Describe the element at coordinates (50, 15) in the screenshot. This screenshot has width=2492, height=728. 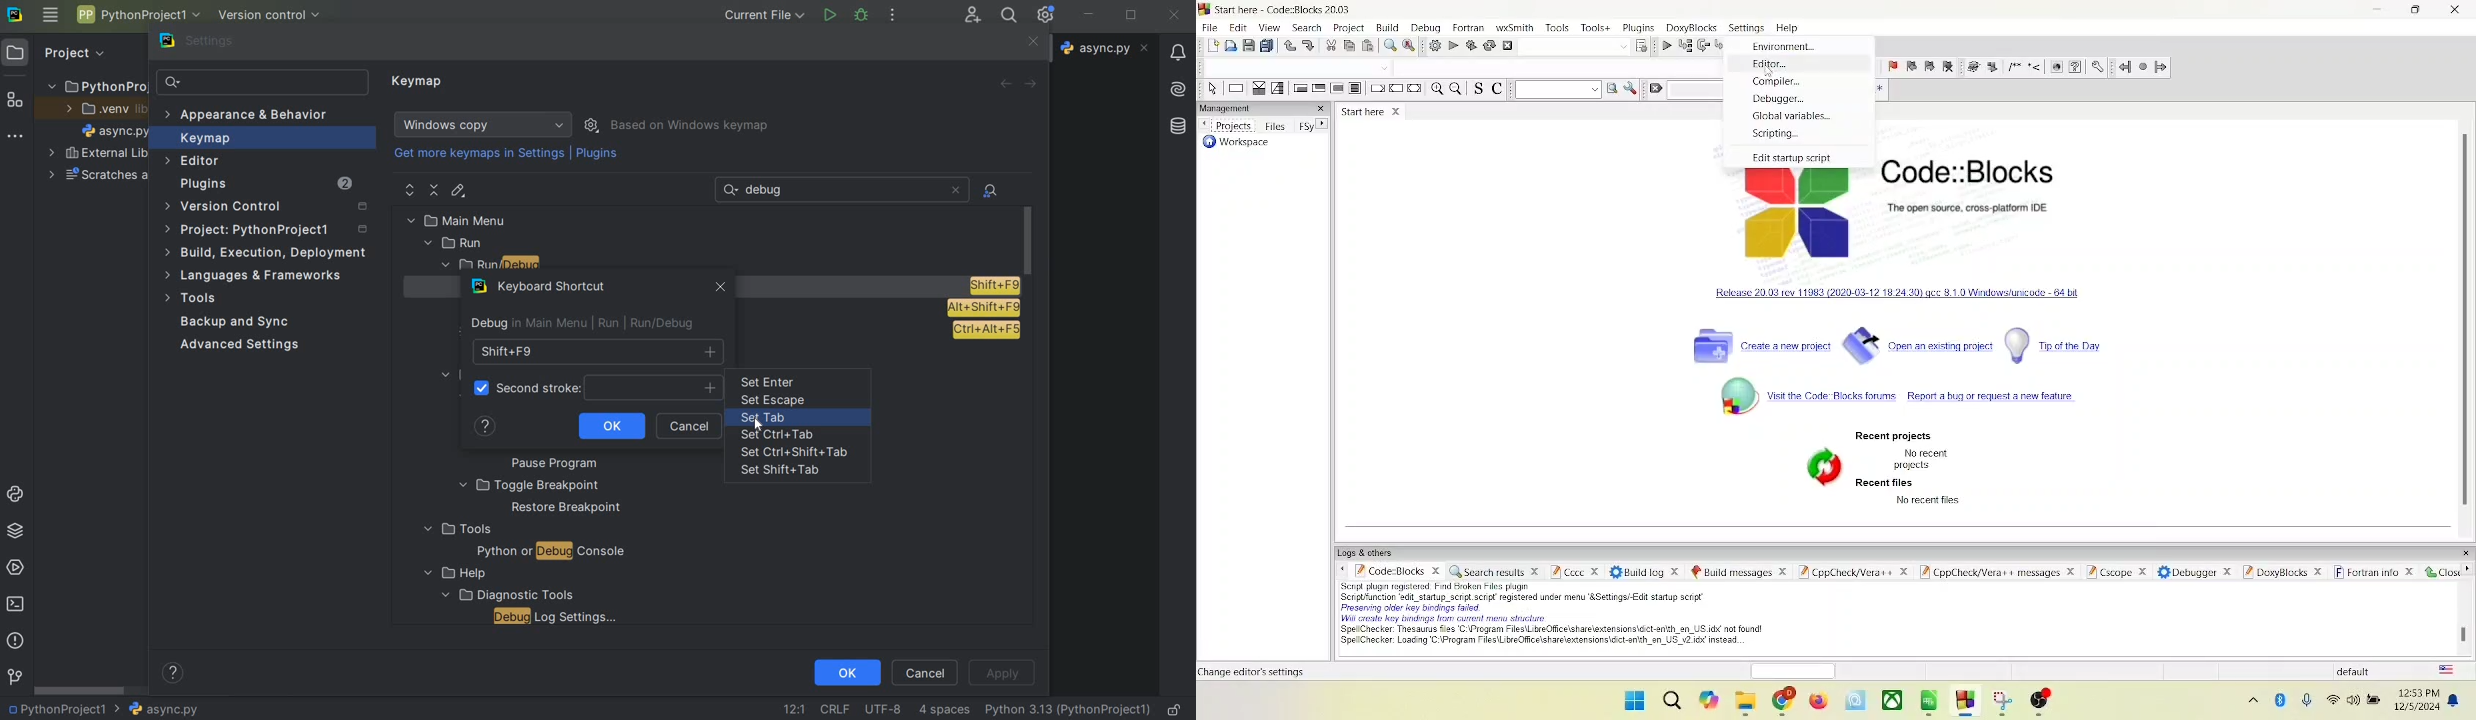
I see `main menu` at that location.